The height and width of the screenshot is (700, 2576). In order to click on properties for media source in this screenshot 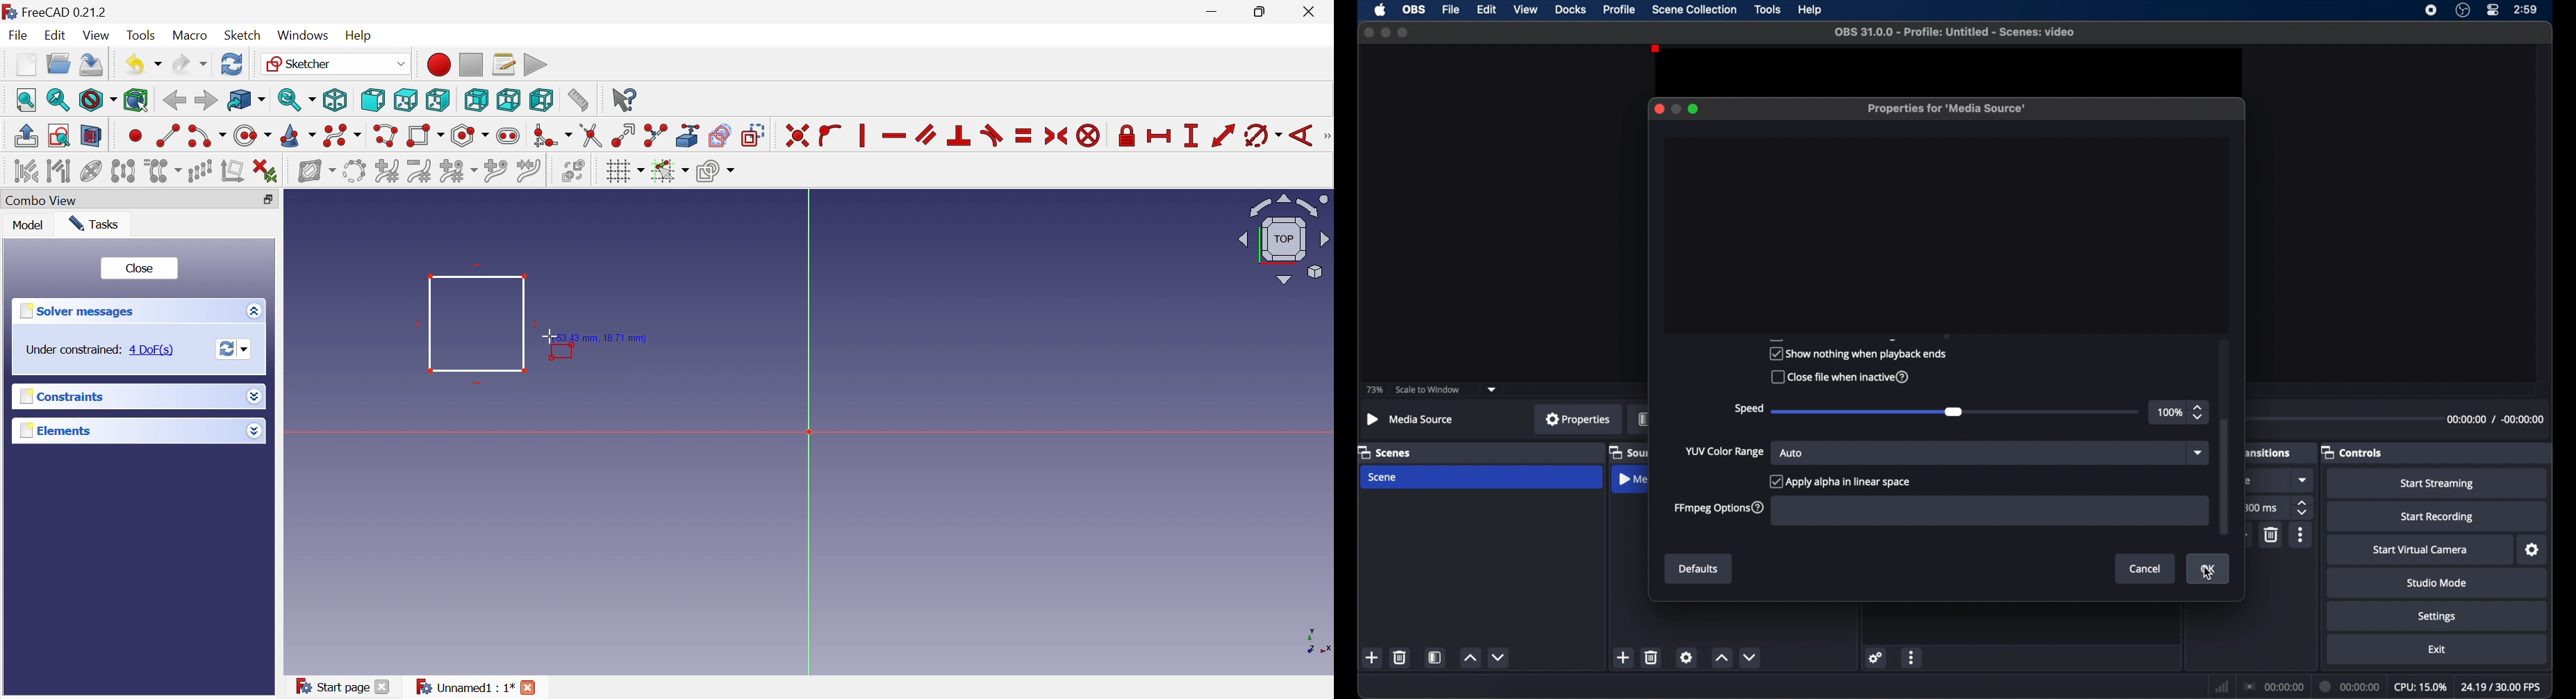, I will do `click(1946, 108)`.